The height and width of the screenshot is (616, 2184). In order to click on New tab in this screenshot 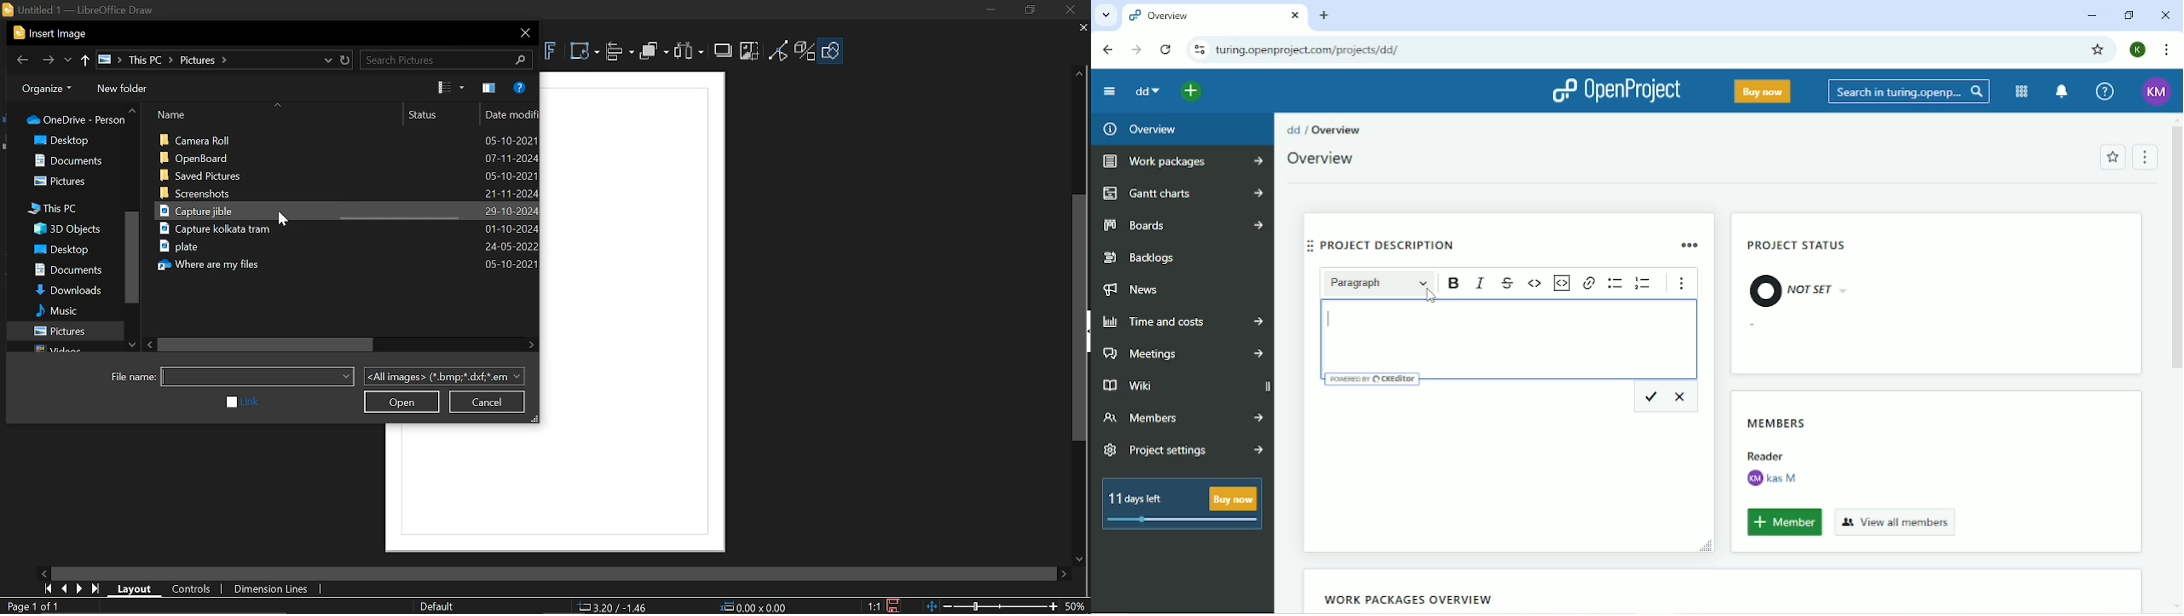, I will do `click(1325, 15)`.